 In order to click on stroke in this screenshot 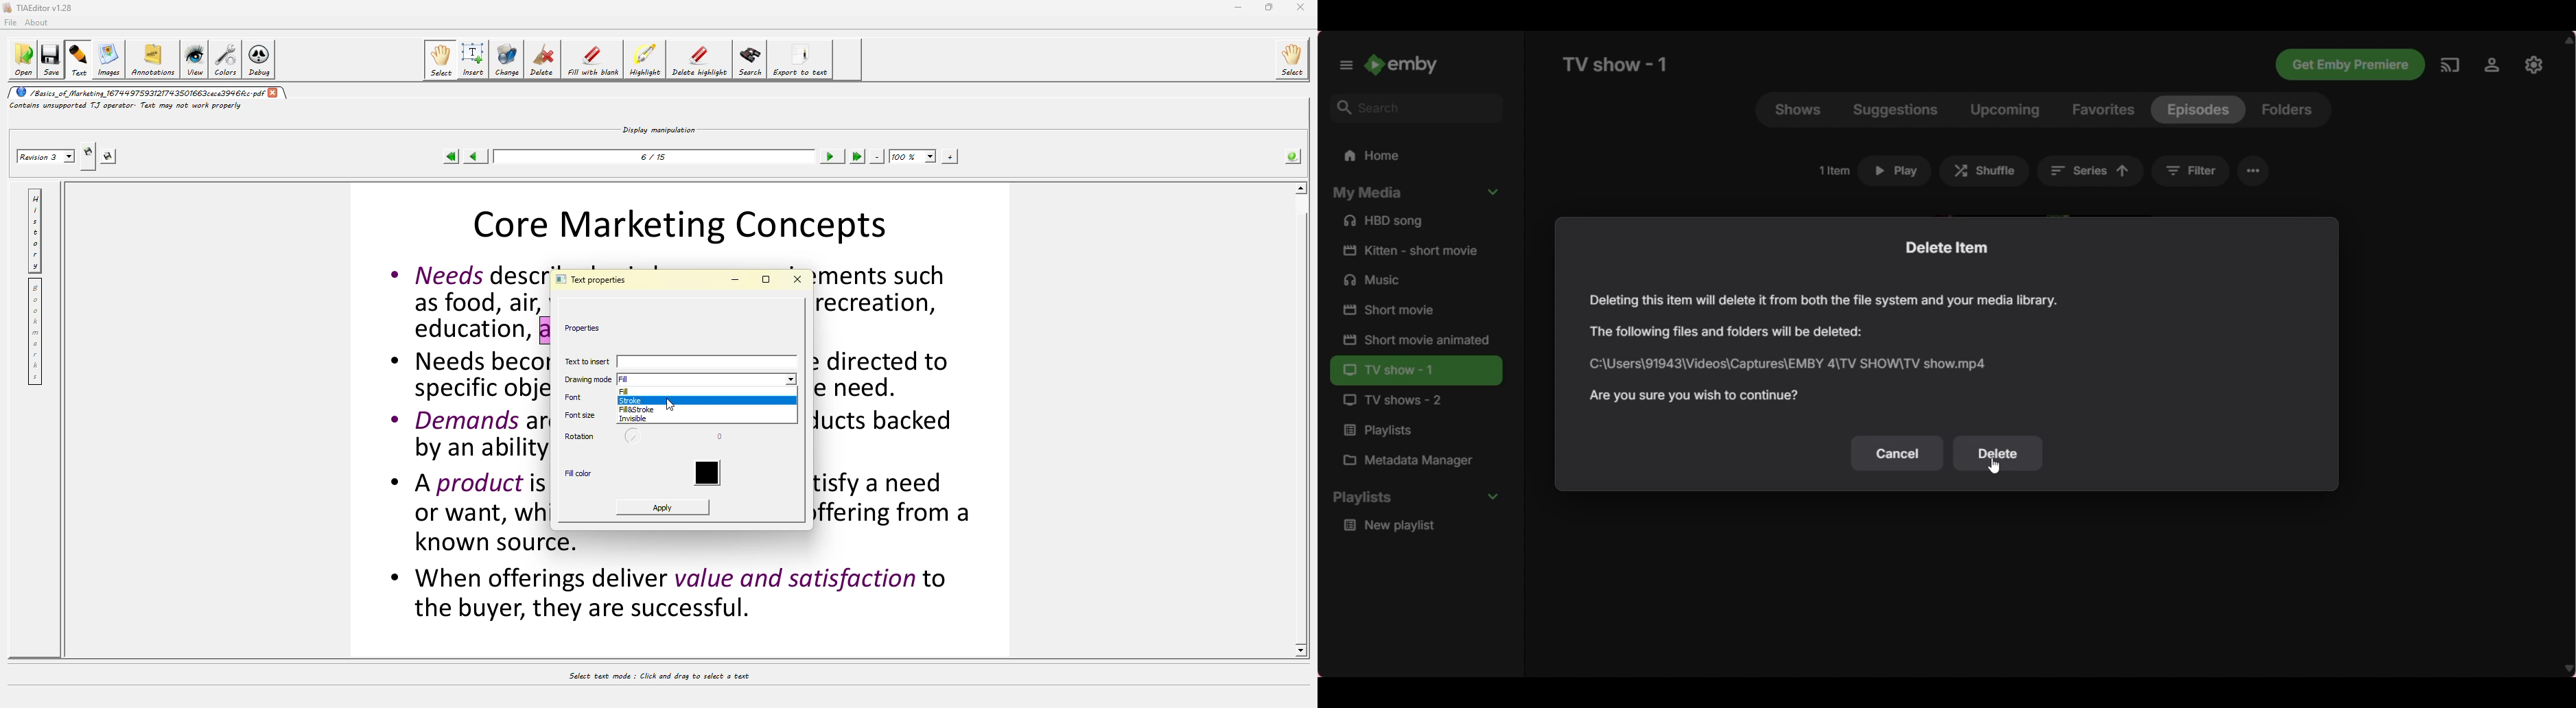, I will do `click(634, 400)`.